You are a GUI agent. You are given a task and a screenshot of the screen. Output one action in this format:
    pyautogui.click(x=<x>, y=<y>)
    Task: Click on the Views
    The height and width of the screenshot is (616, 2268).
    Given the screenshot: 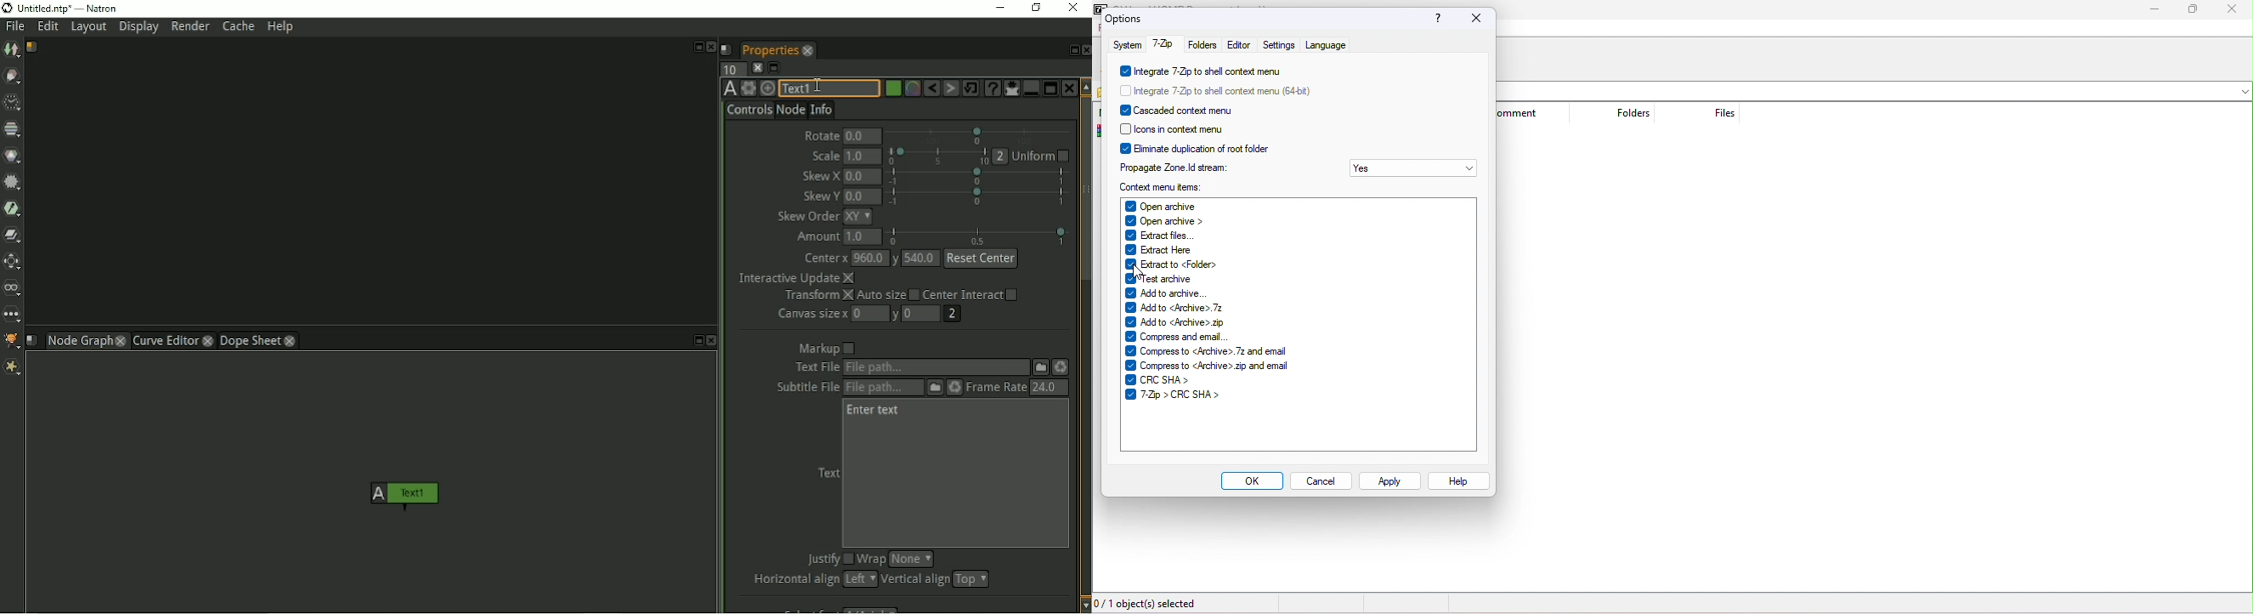 What is the action you would take?
    pyautogui.click(x=14, y=289)
    